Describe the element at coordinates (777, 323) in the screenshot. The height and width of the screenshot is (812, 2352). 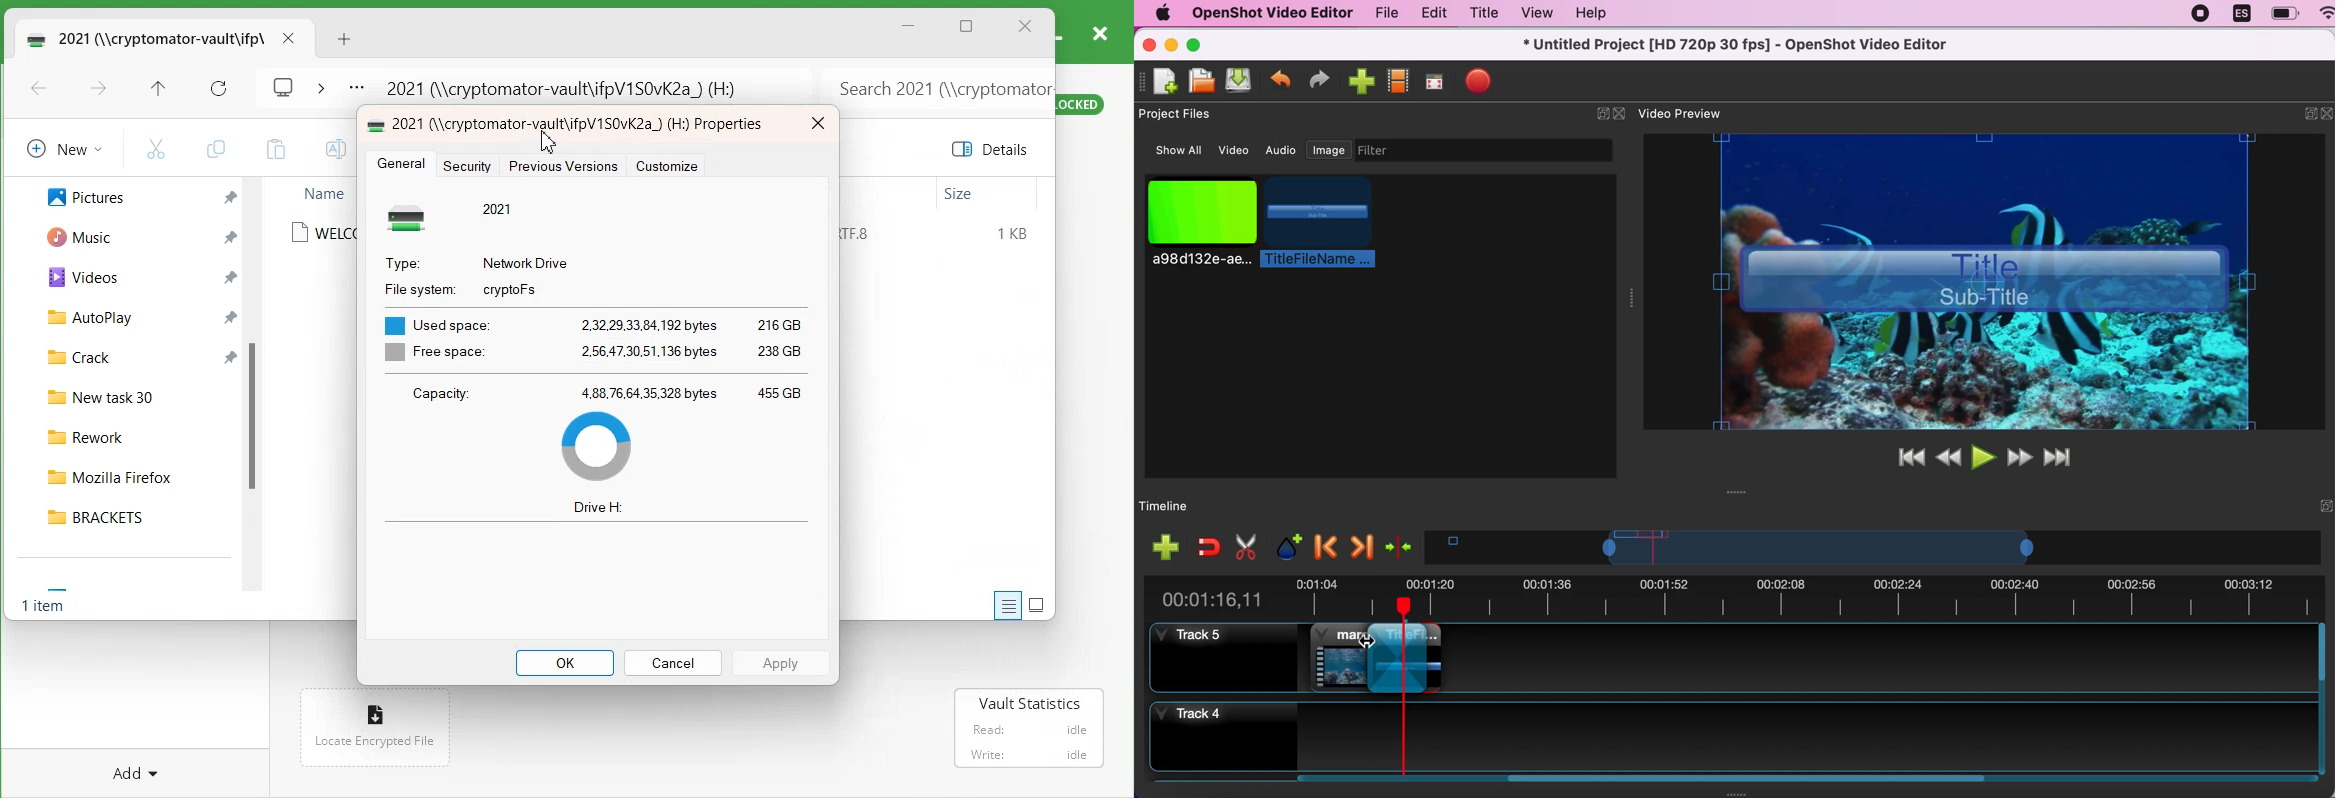
I see `216GB` at that location.